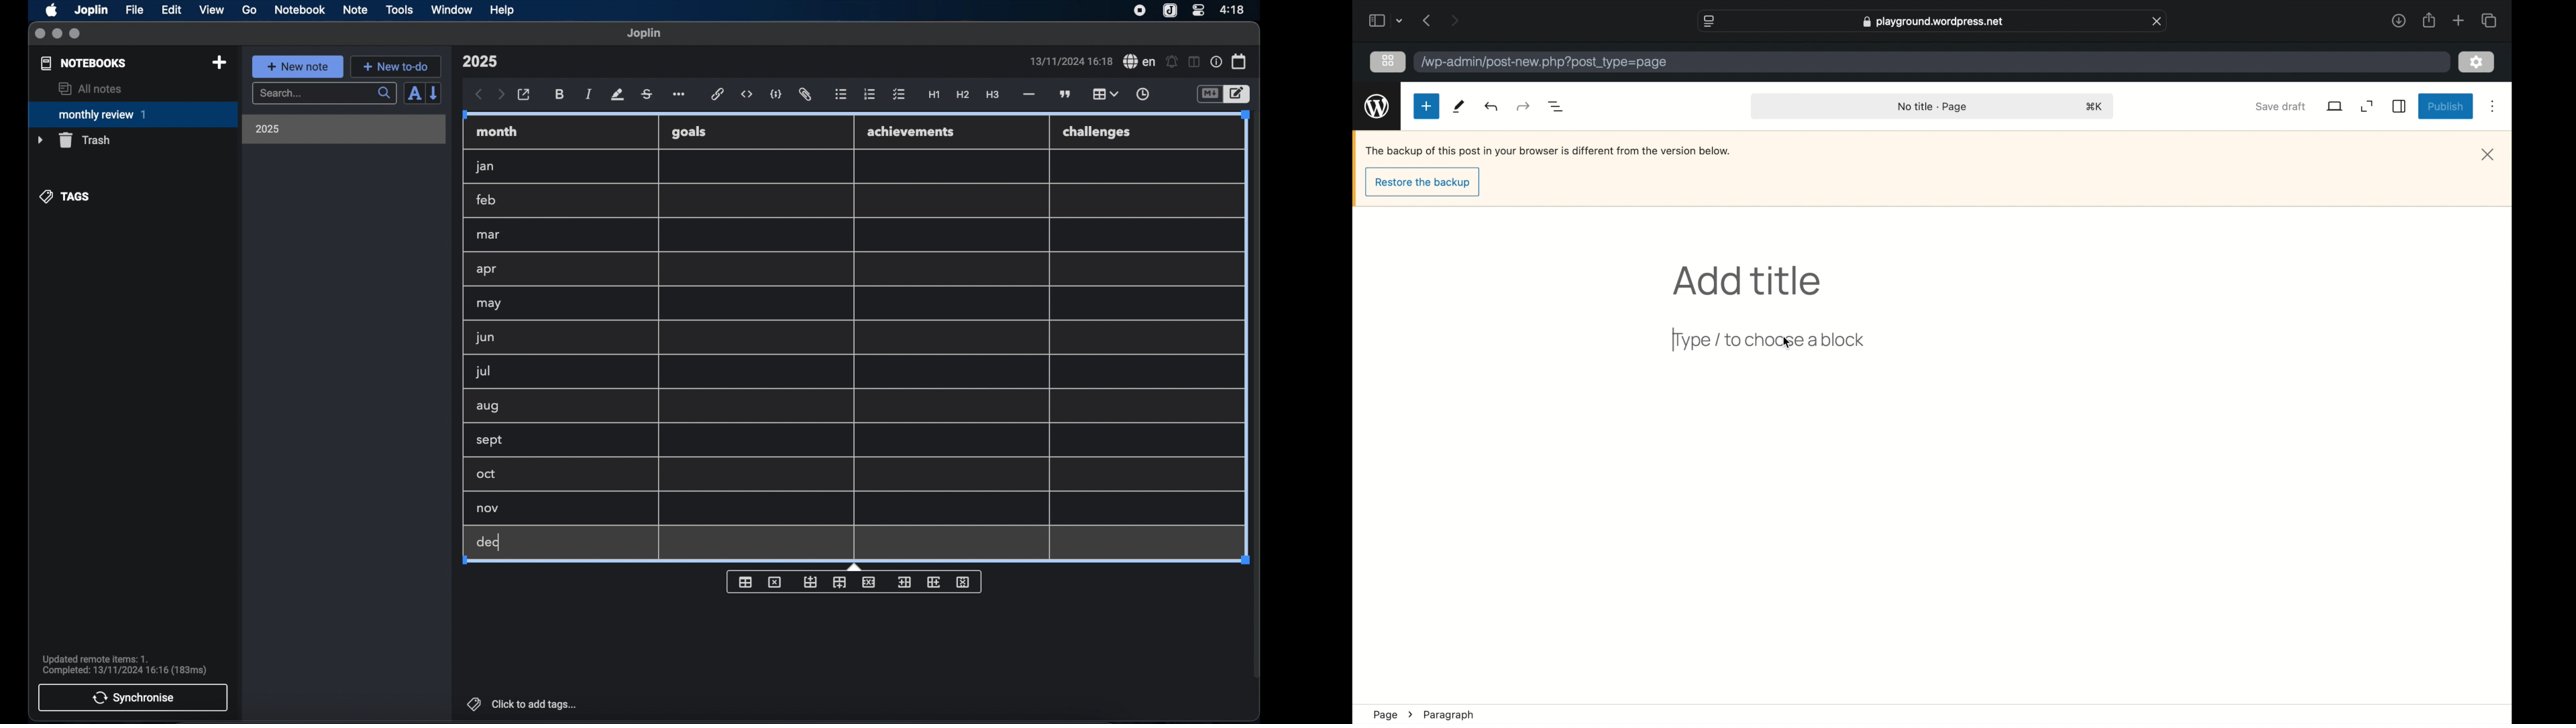 The width and height of the screenshot is (2576, 728). I want to click on sidebar, so click(1376, 20).